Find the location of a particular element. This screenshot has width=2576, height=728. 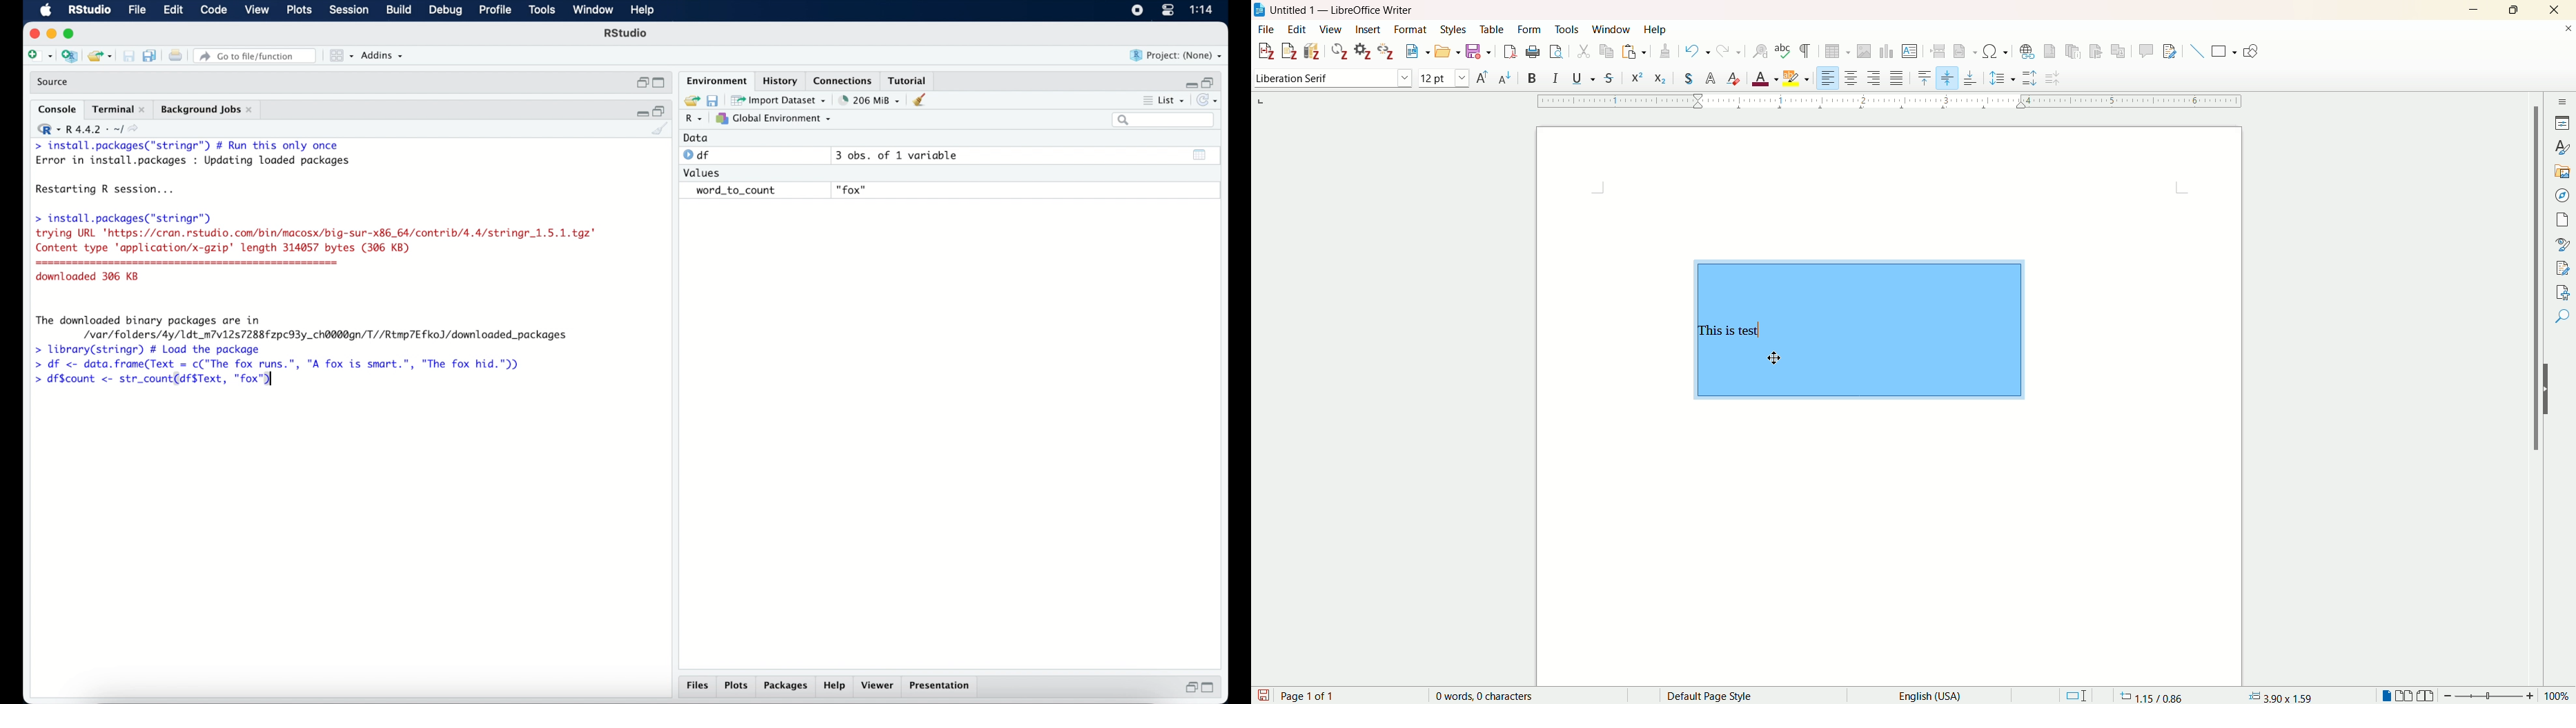

find and replace is located at coordinates (1764, 51).